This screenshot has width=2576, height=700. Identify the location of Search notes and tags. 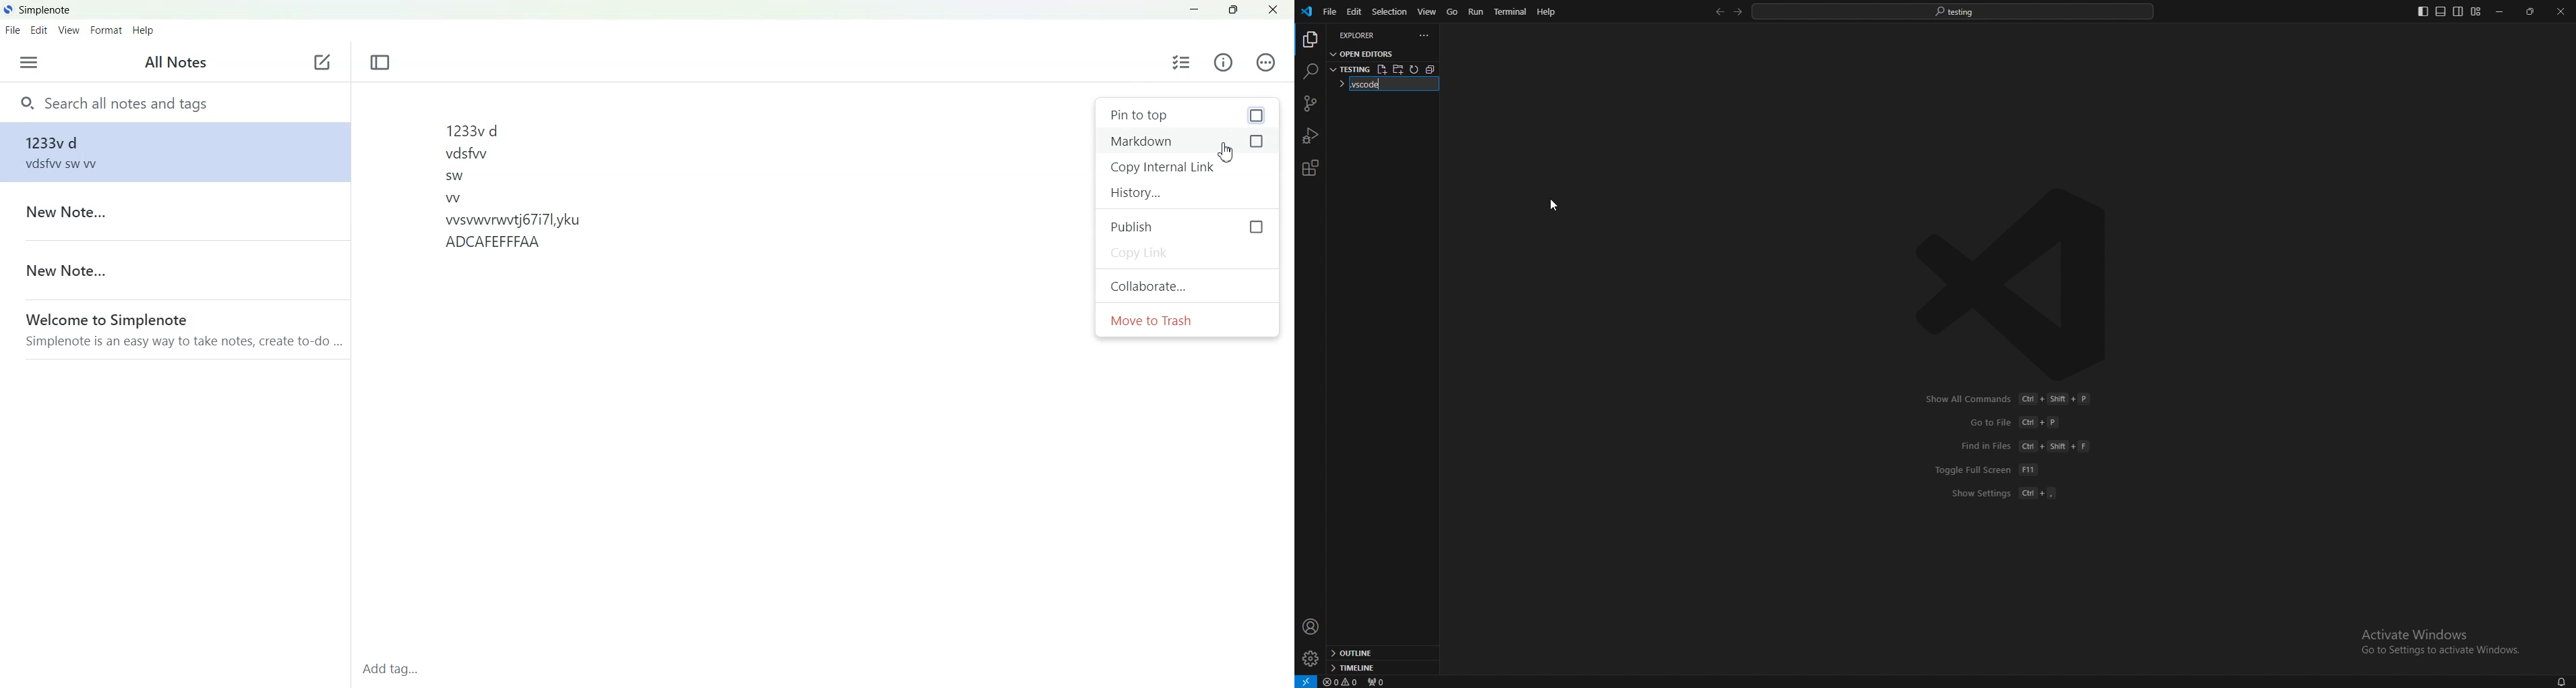
(175, 102).